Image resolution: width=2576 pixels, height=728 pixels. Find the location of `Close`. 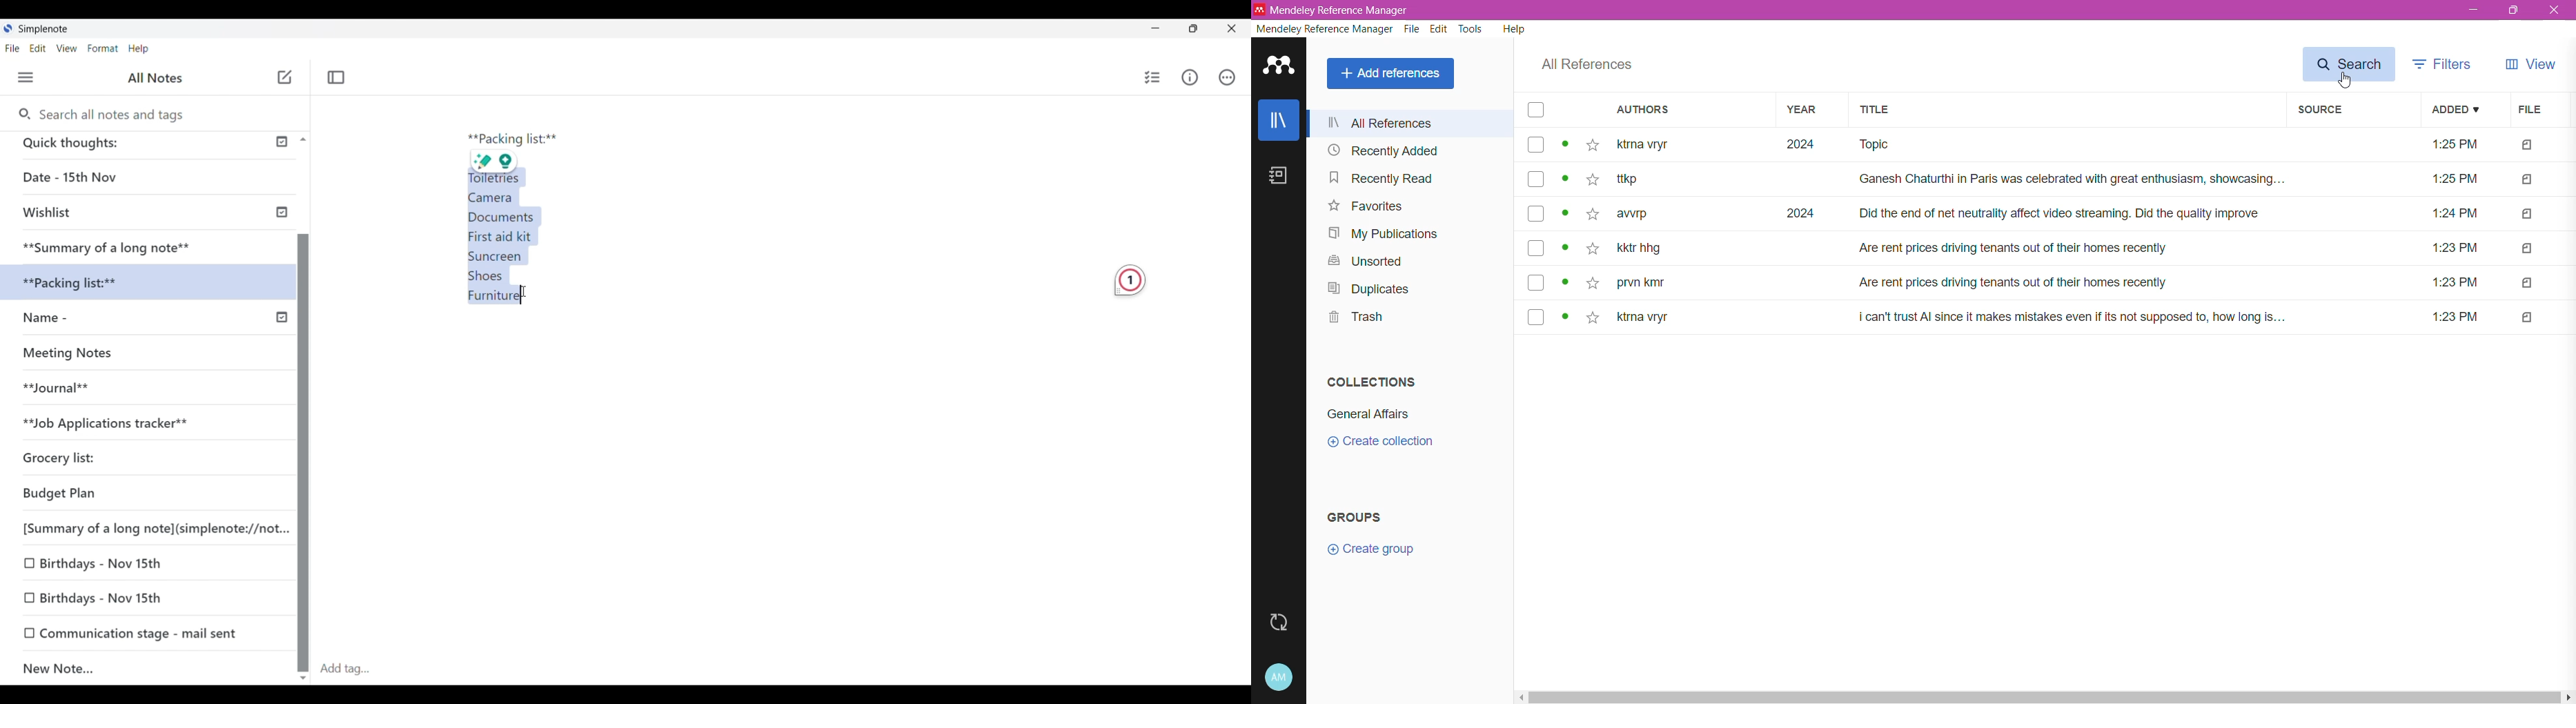

Close is located at coordinates (2555, 11).